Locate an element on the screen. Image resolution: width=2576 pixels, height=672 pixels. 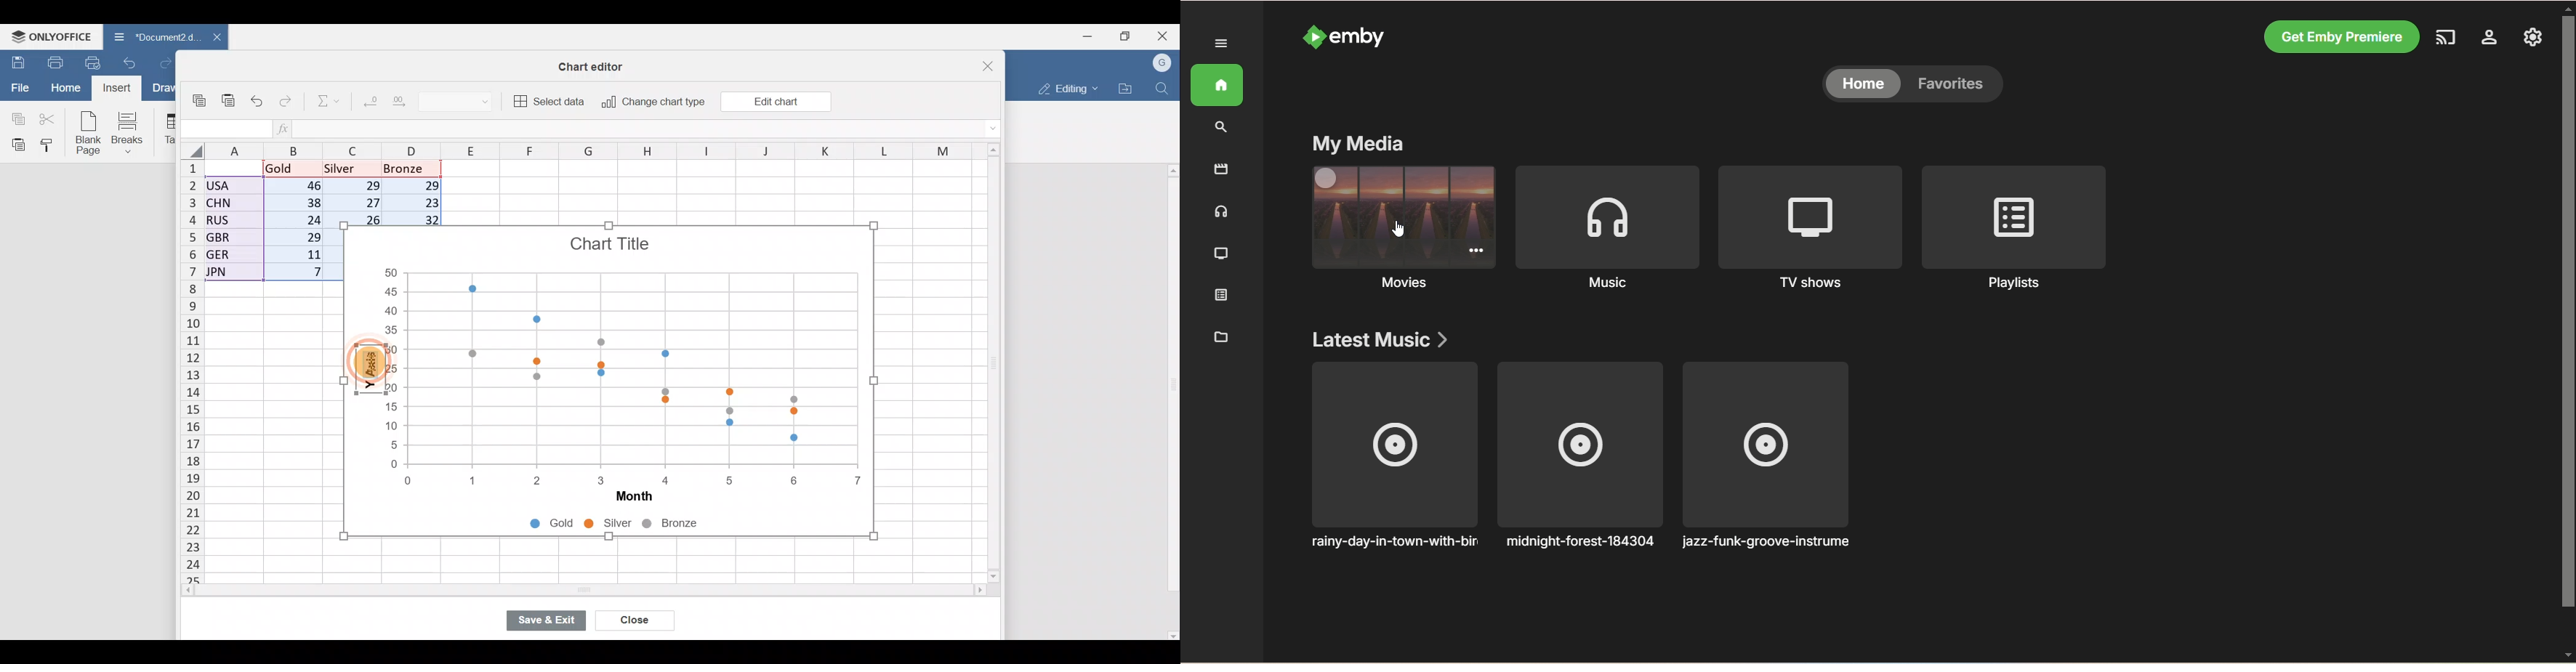
Increase decimal is located at coordinates (405, 105).